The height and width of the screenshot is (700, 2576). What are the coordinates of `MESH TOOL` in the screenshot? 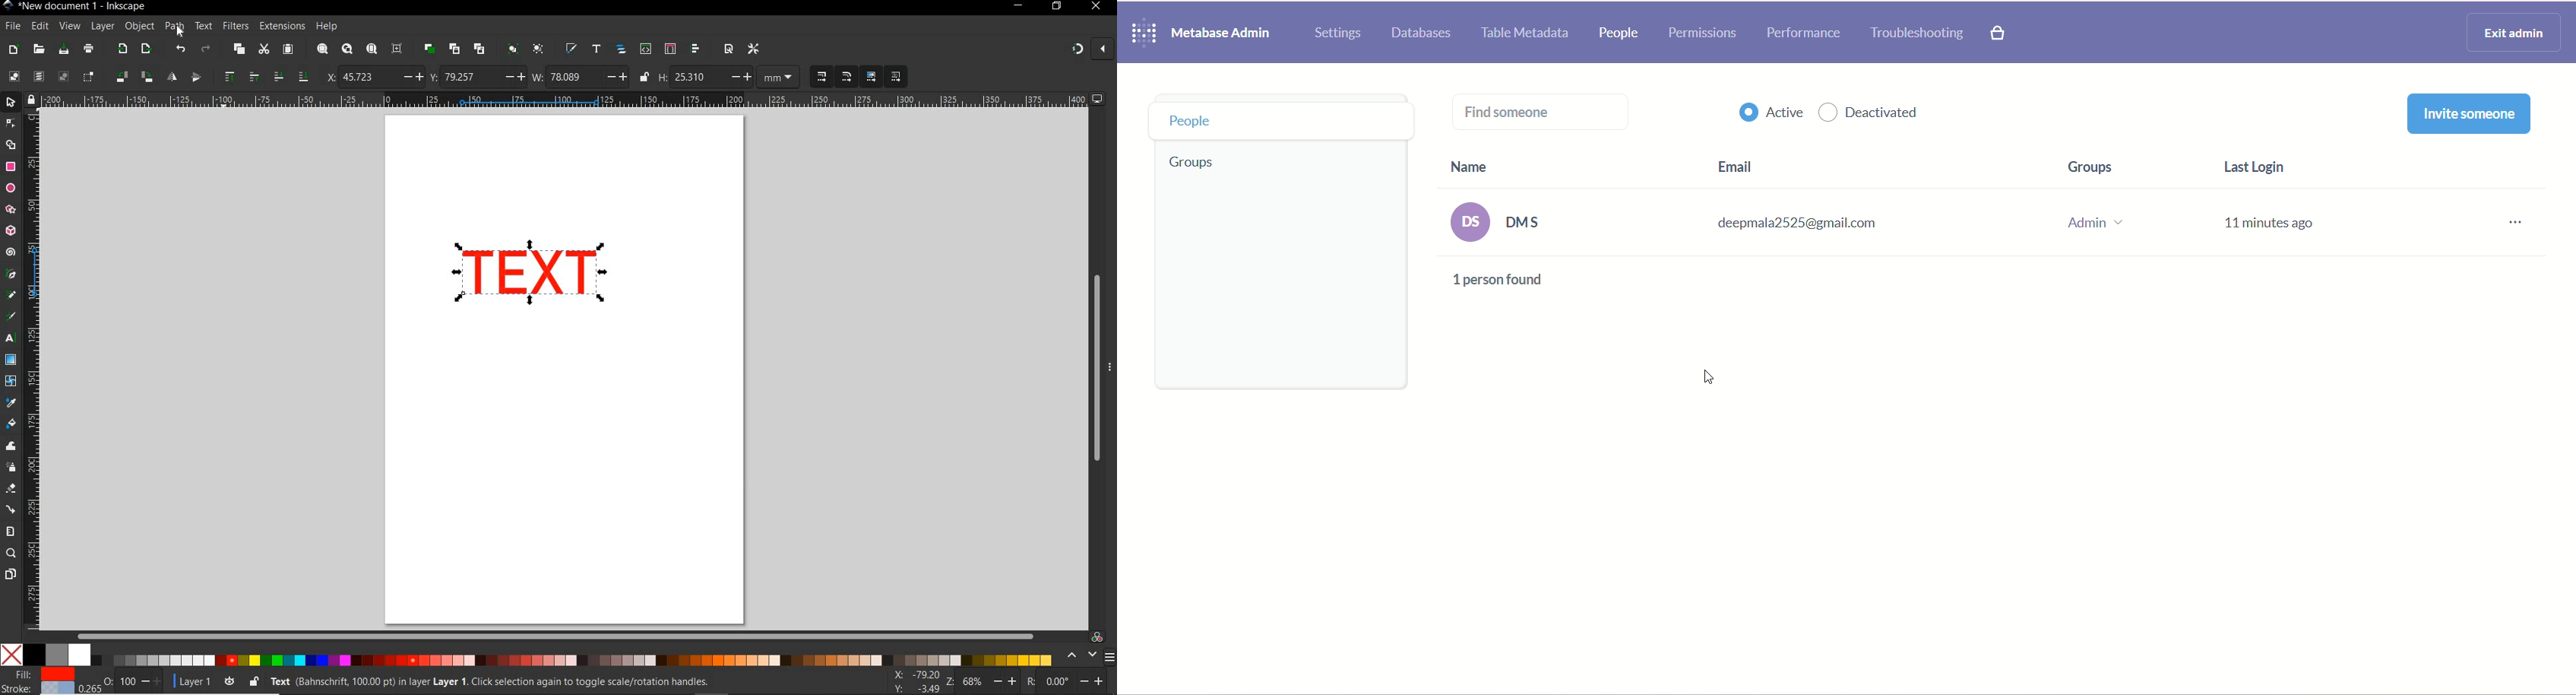 It's located at (12, 380).